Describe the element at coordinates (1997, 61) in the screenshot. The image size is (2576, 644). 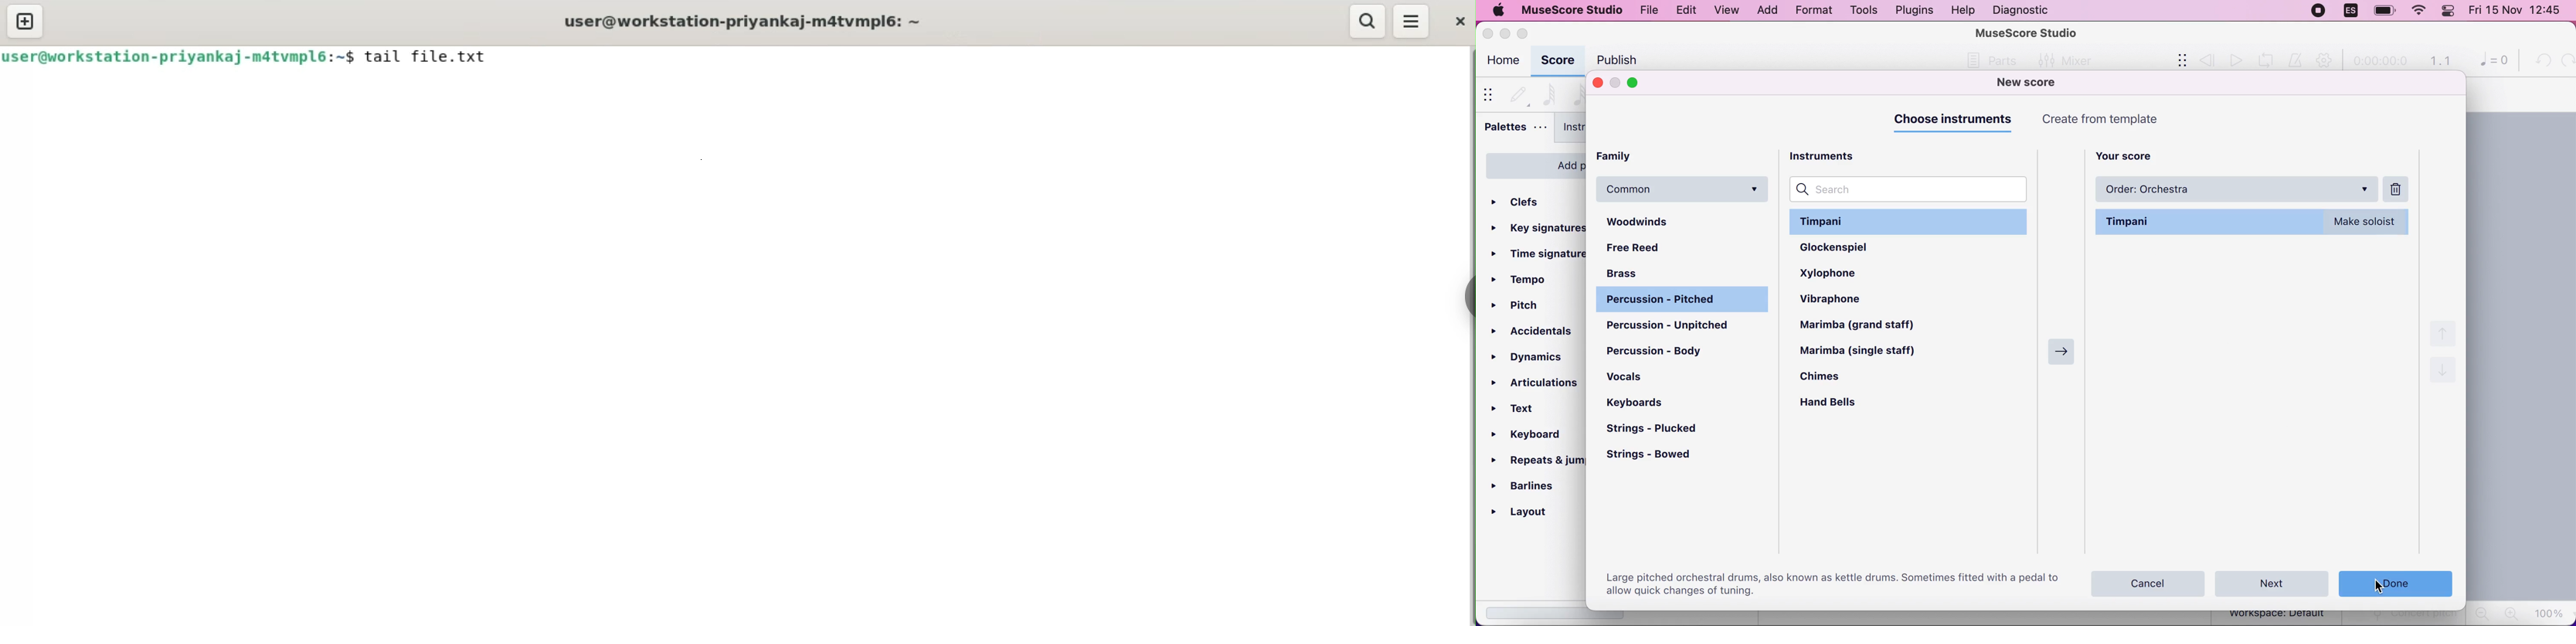
I see `` at that location.